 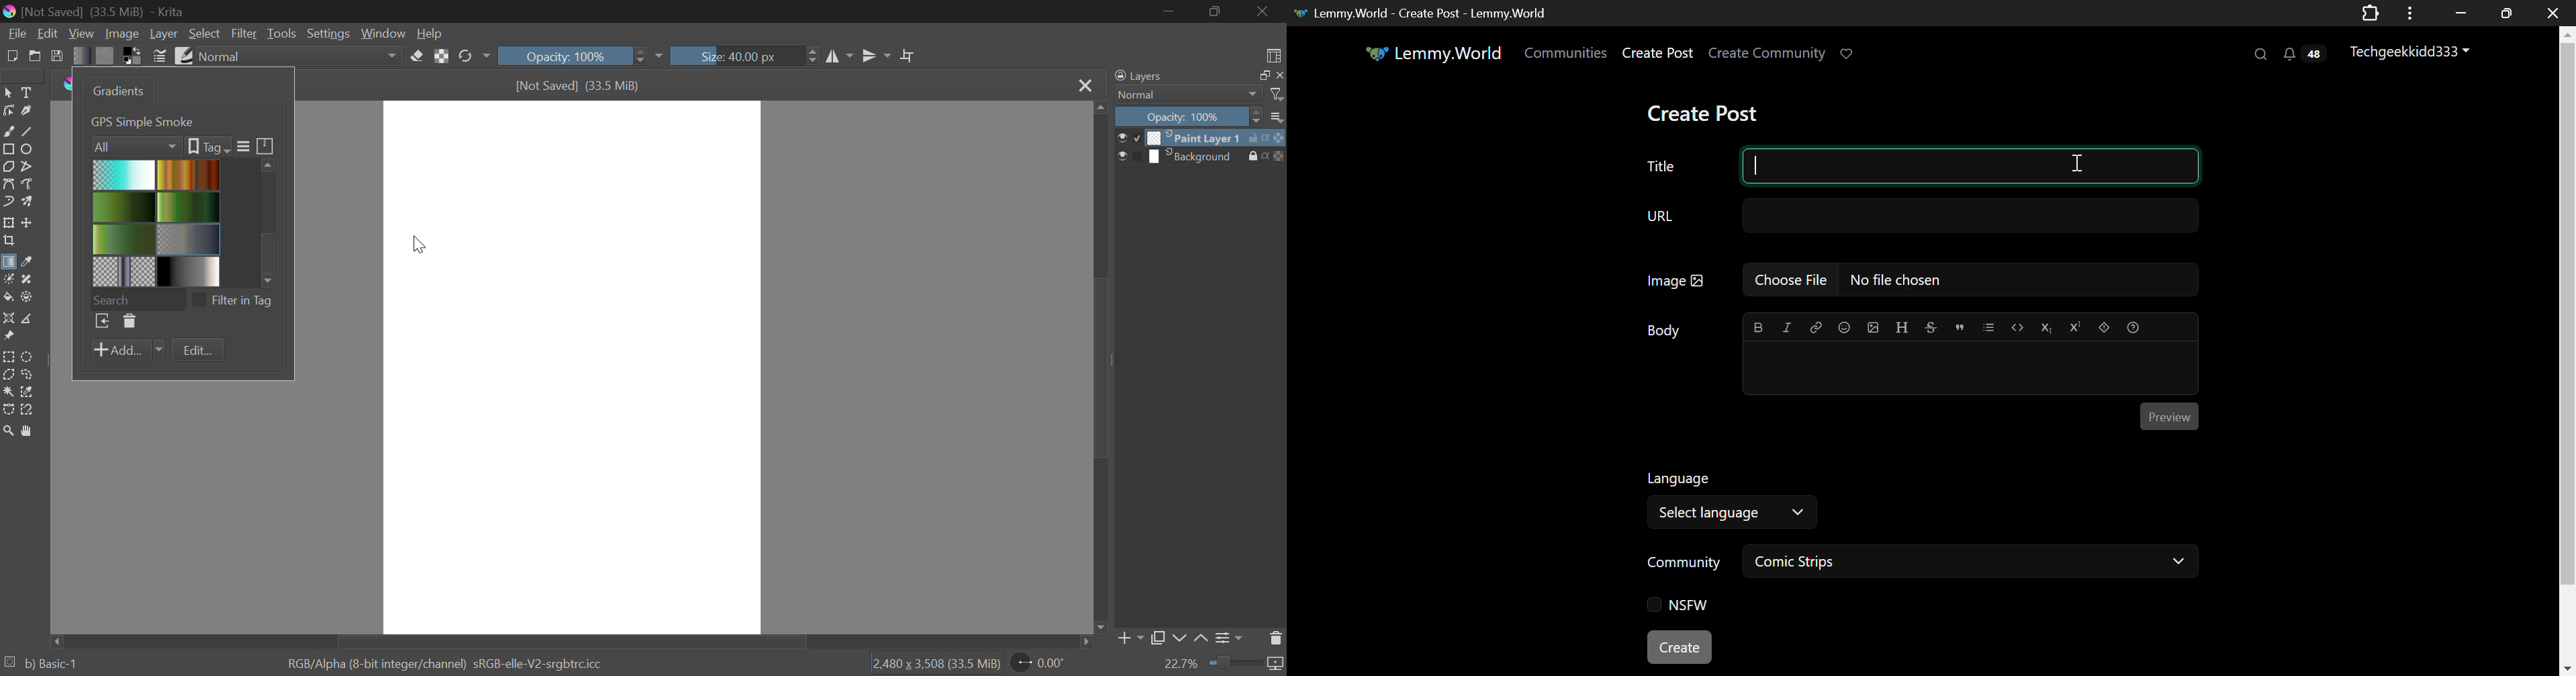 I want to click on Filter Menu, so click(x=242, y=147).